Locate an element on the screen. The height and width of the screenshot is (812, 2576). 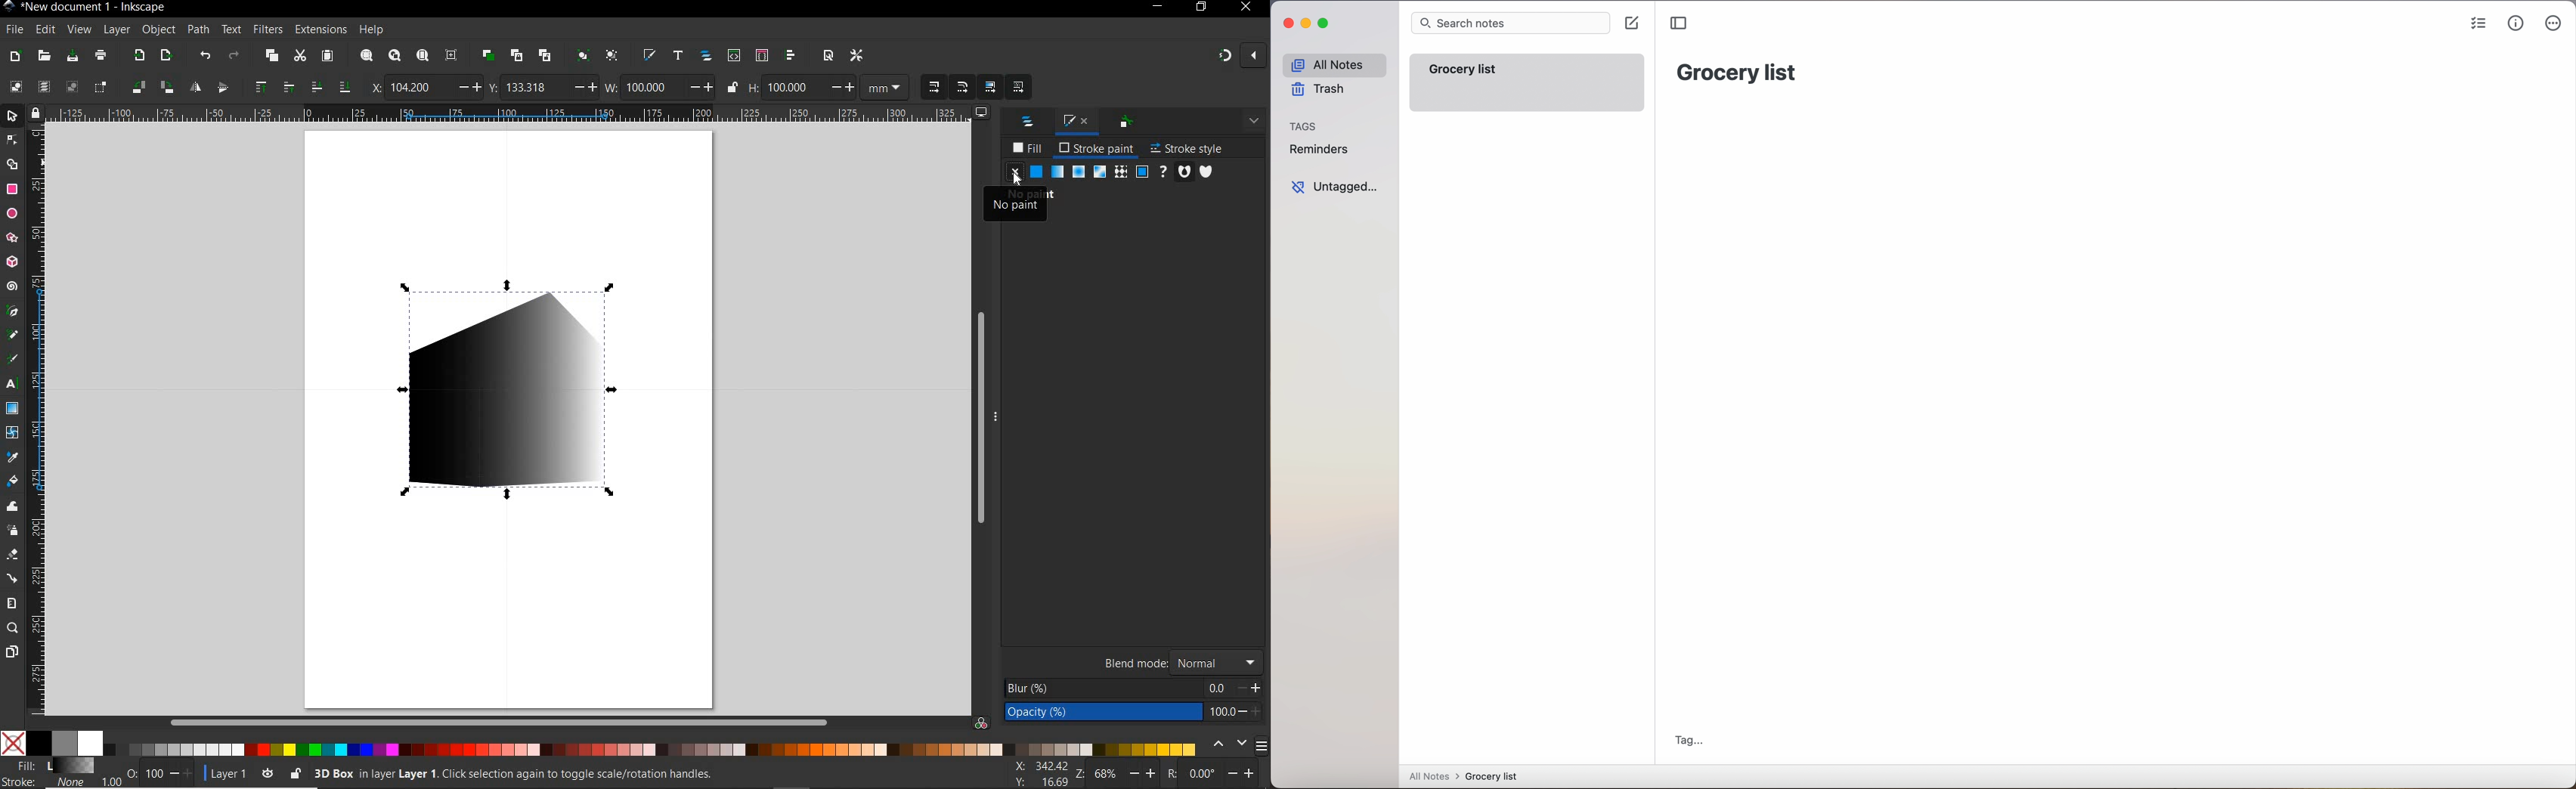
menu is located at coordinates (1262, 745).